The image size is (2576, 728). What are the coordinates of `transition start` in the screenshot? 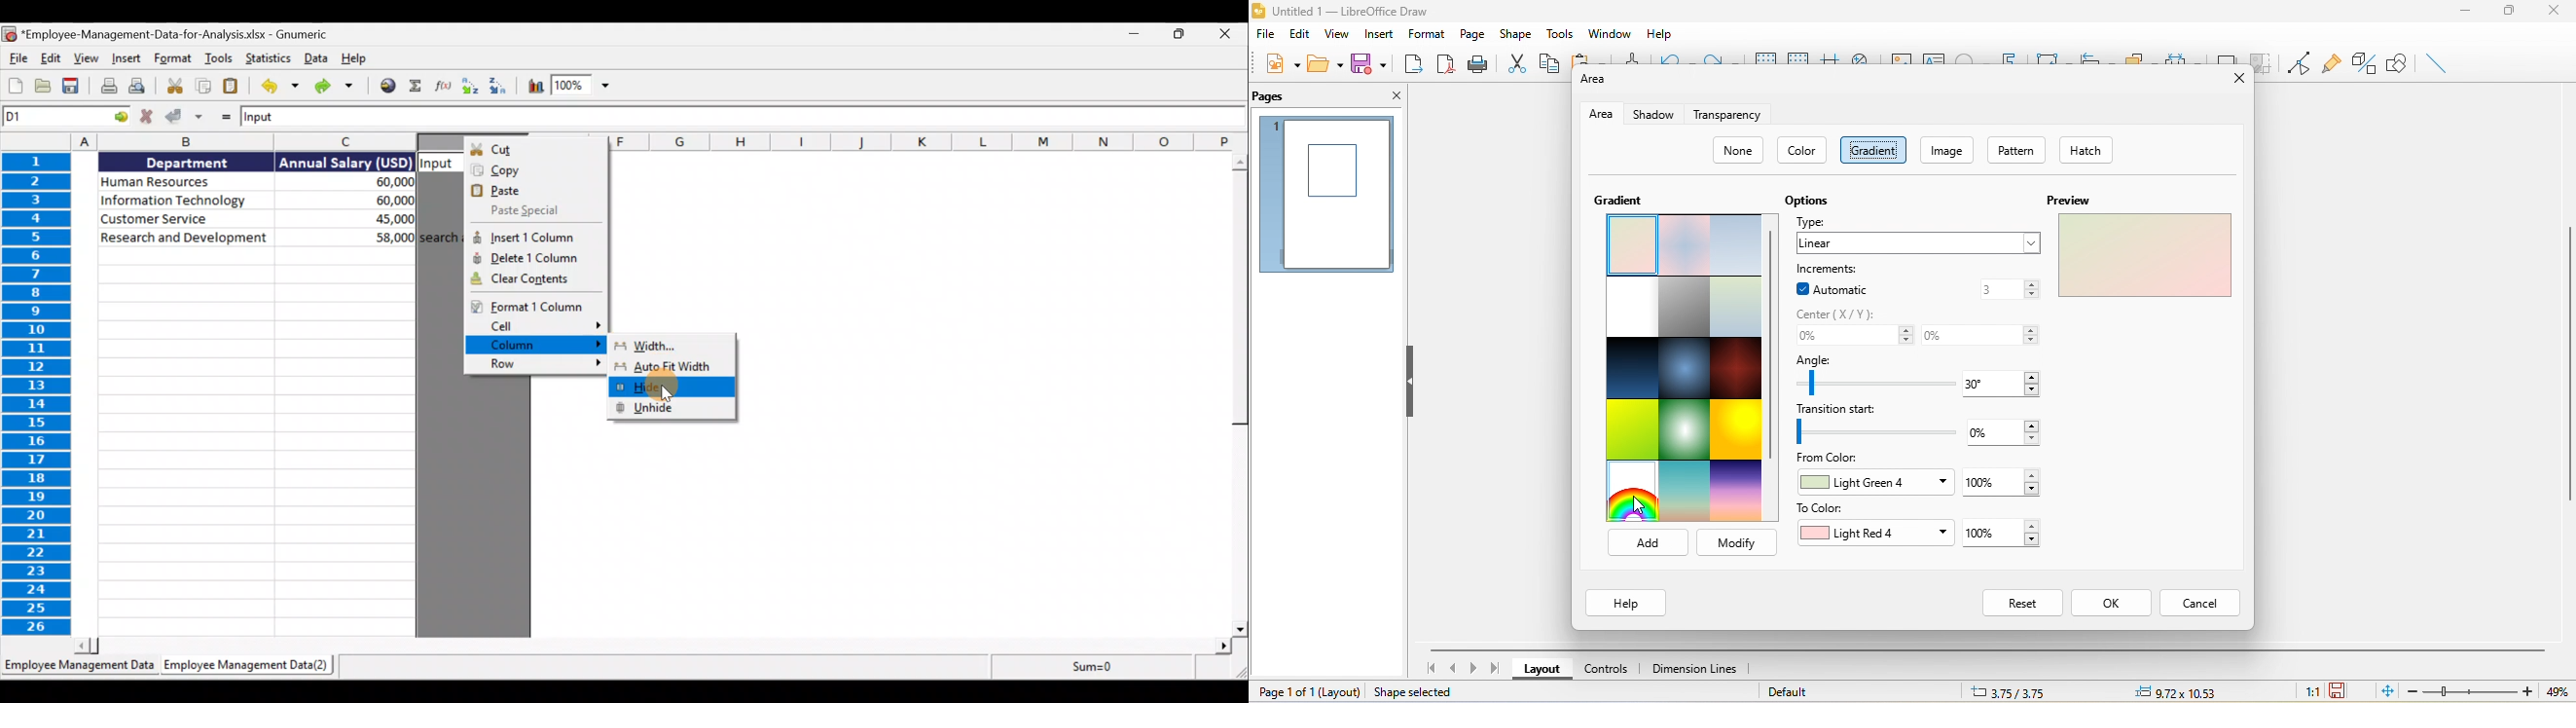 It's located at (1876, 426).